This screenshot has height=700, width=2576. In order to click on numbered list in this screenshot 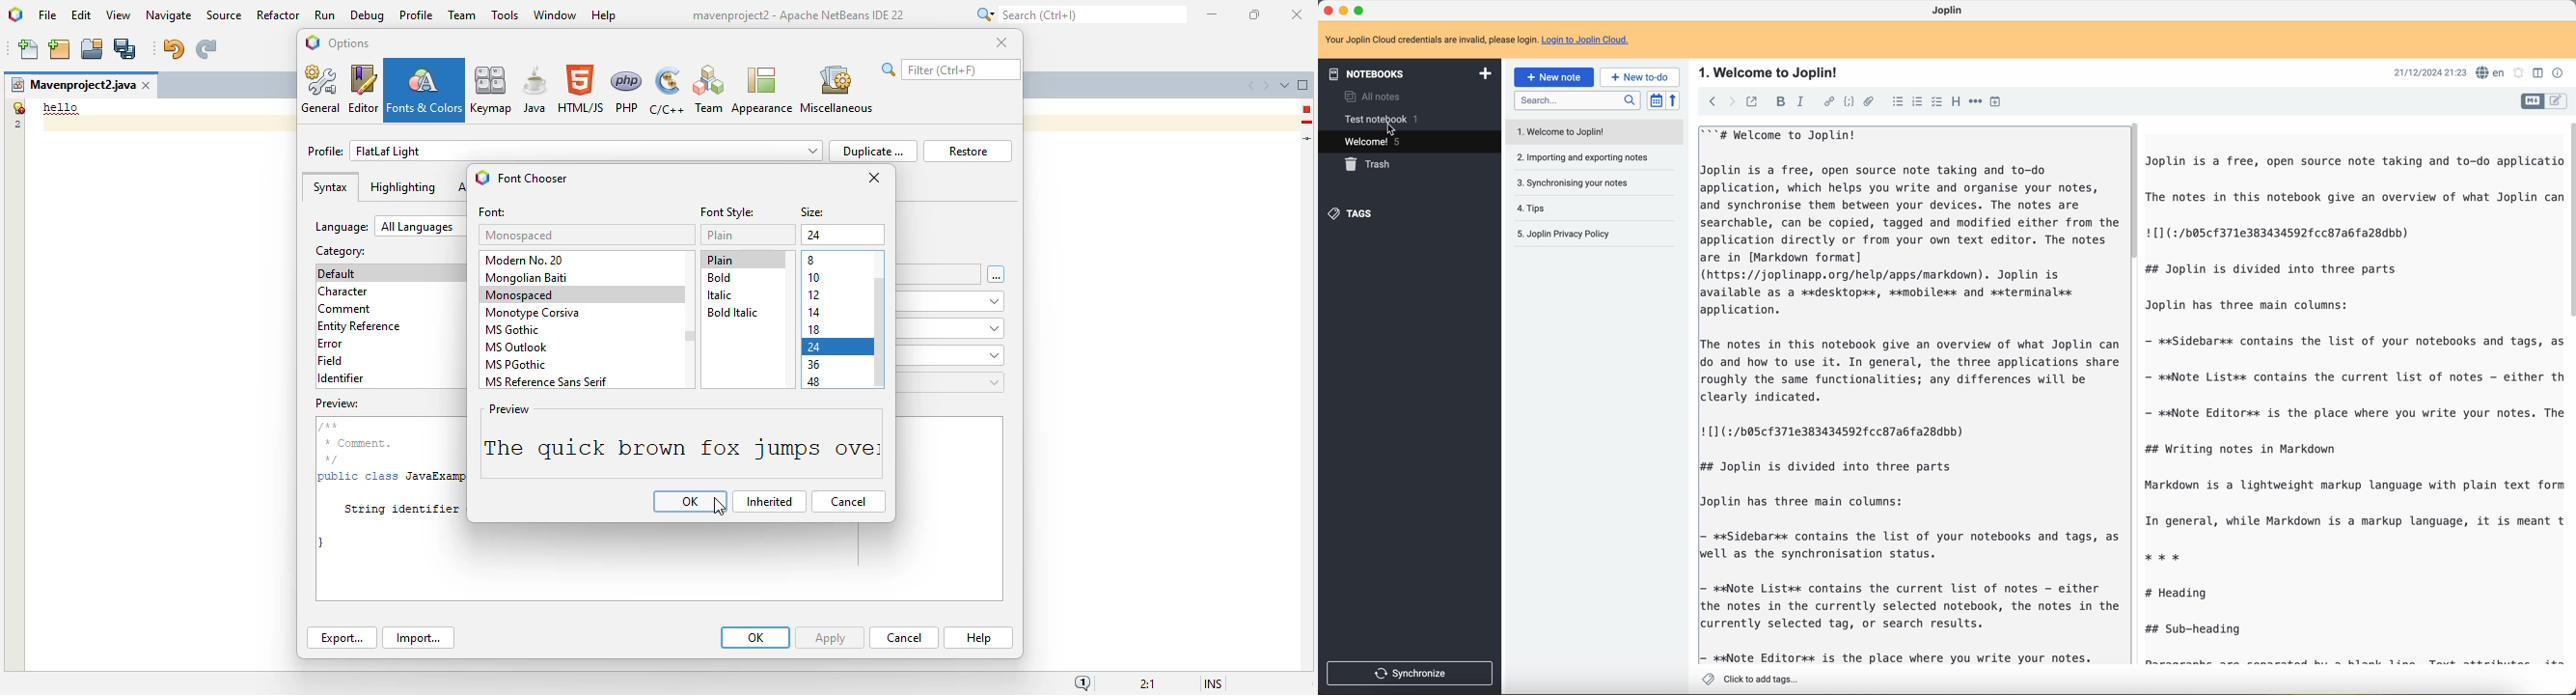, I will do `click(1919, 101)`.